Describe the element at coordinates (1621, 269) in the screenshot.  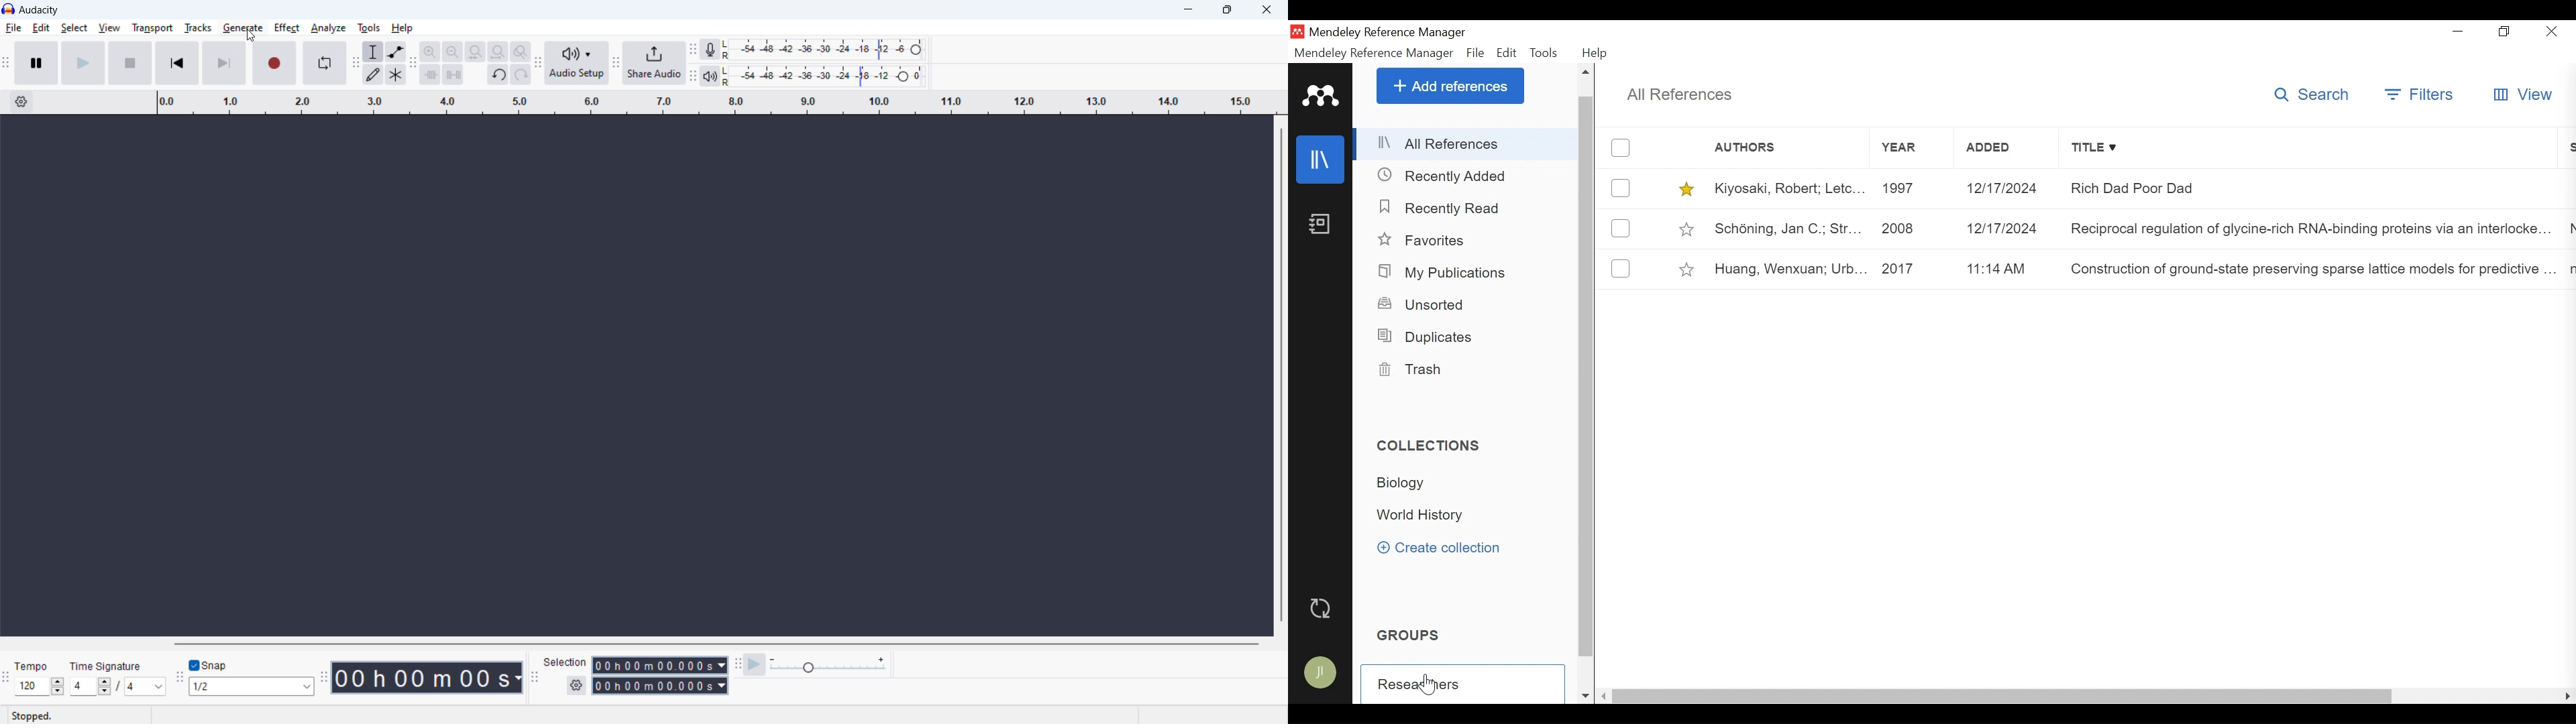
I see `(un)select` at that location.